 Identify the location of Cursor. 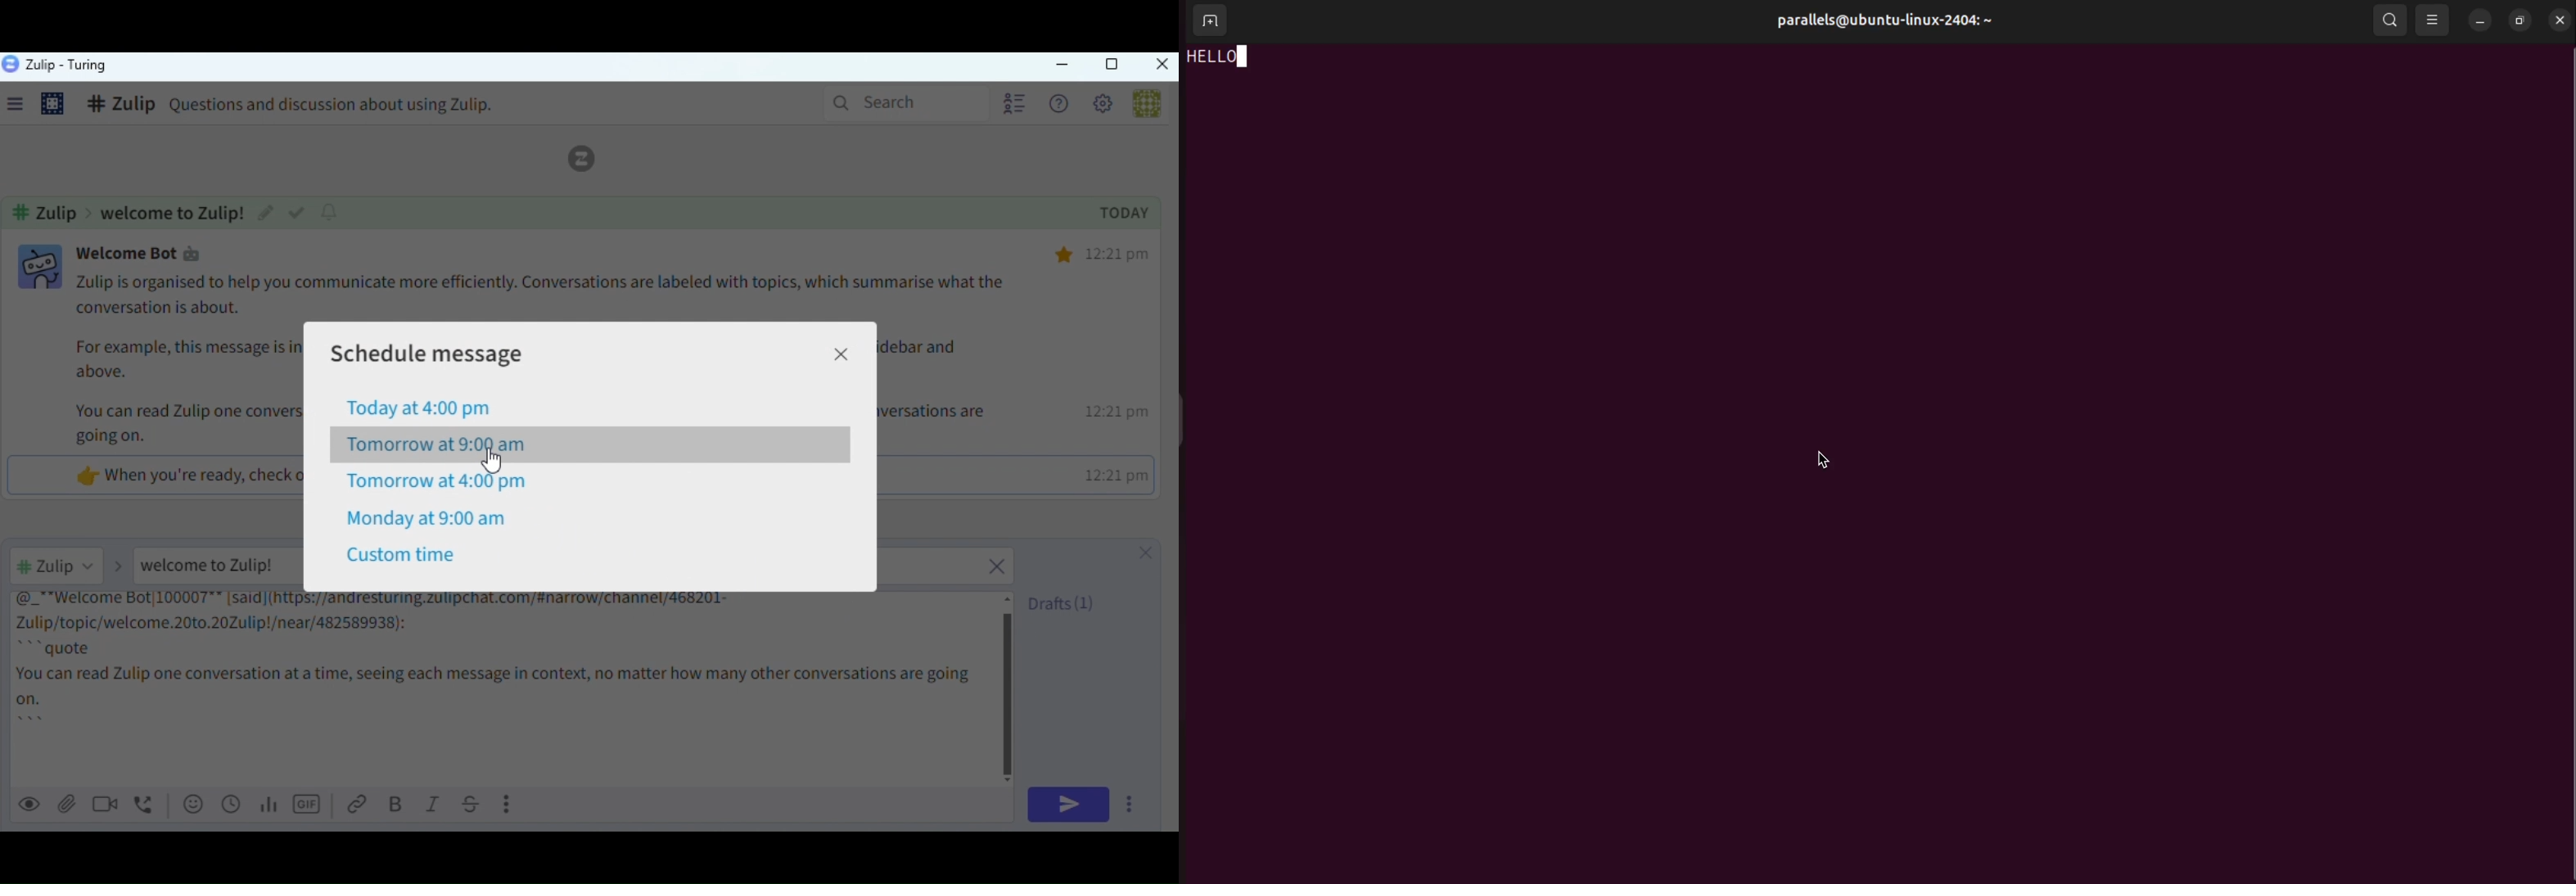
(494, 462).